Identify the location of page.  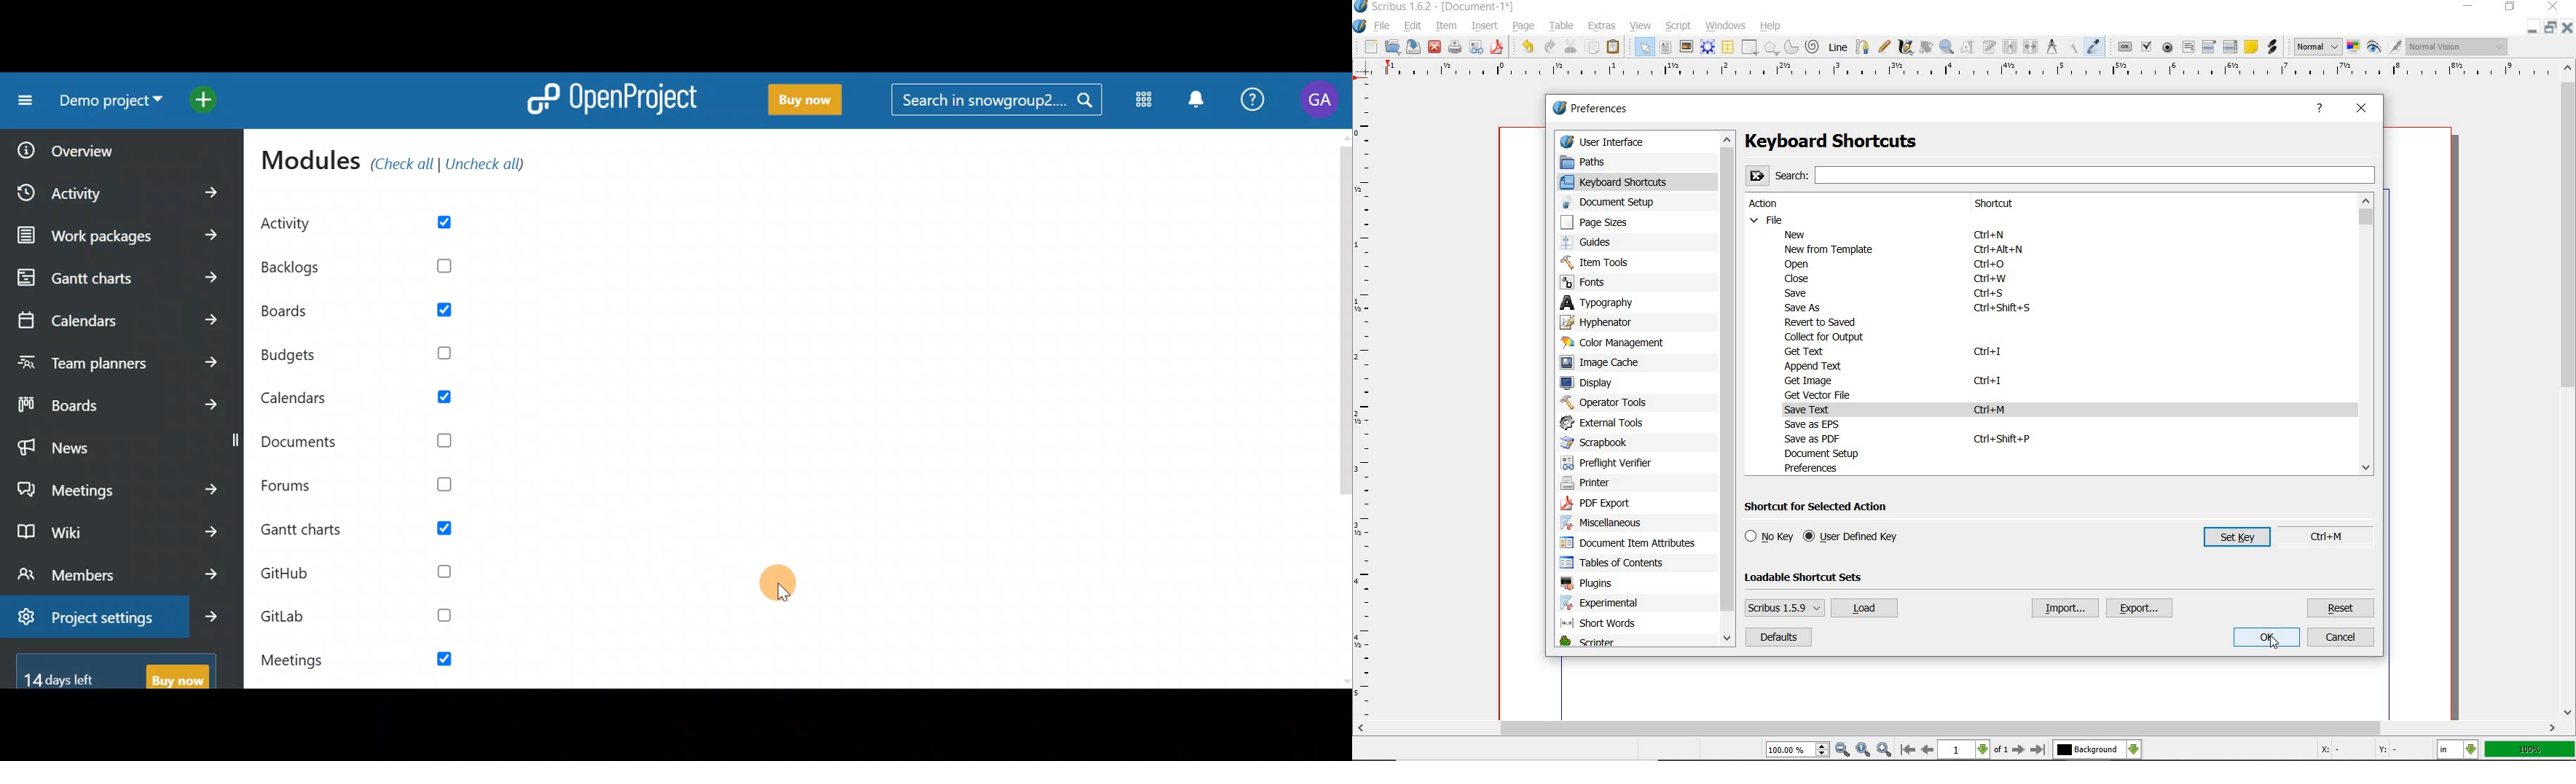
(1523, 26).